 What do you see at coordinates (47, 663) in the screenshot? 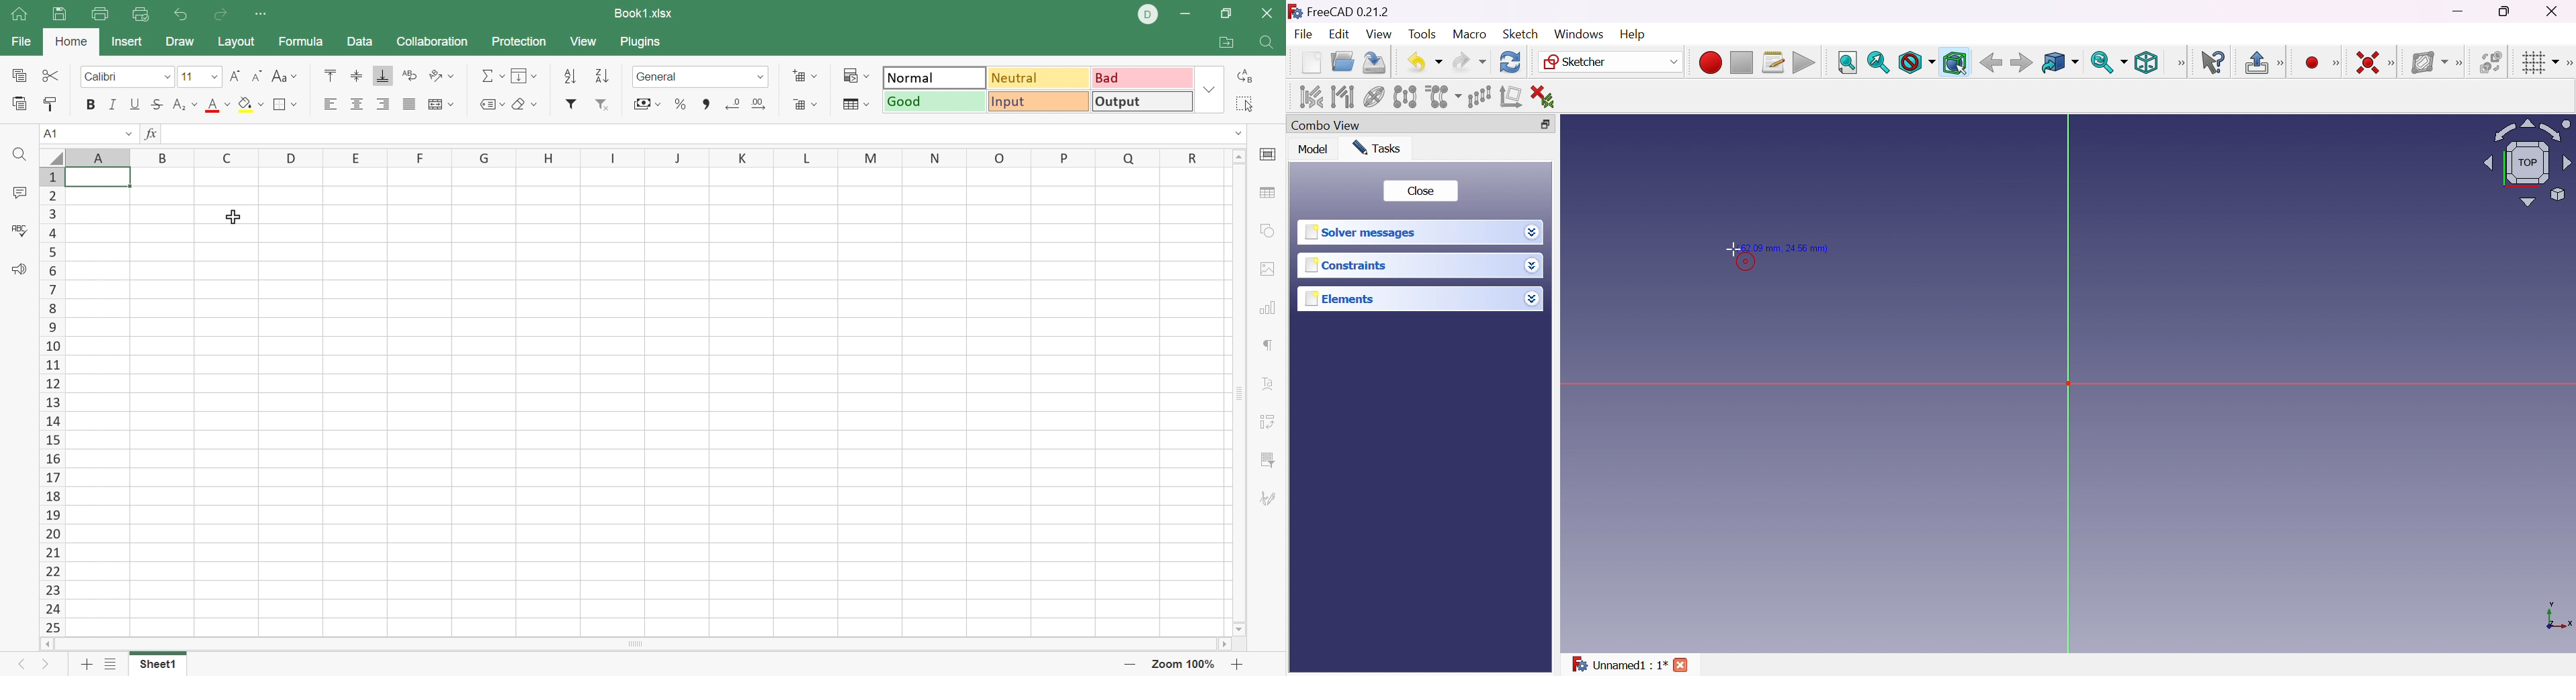
I see `Next` at bounding box center [47, 663].